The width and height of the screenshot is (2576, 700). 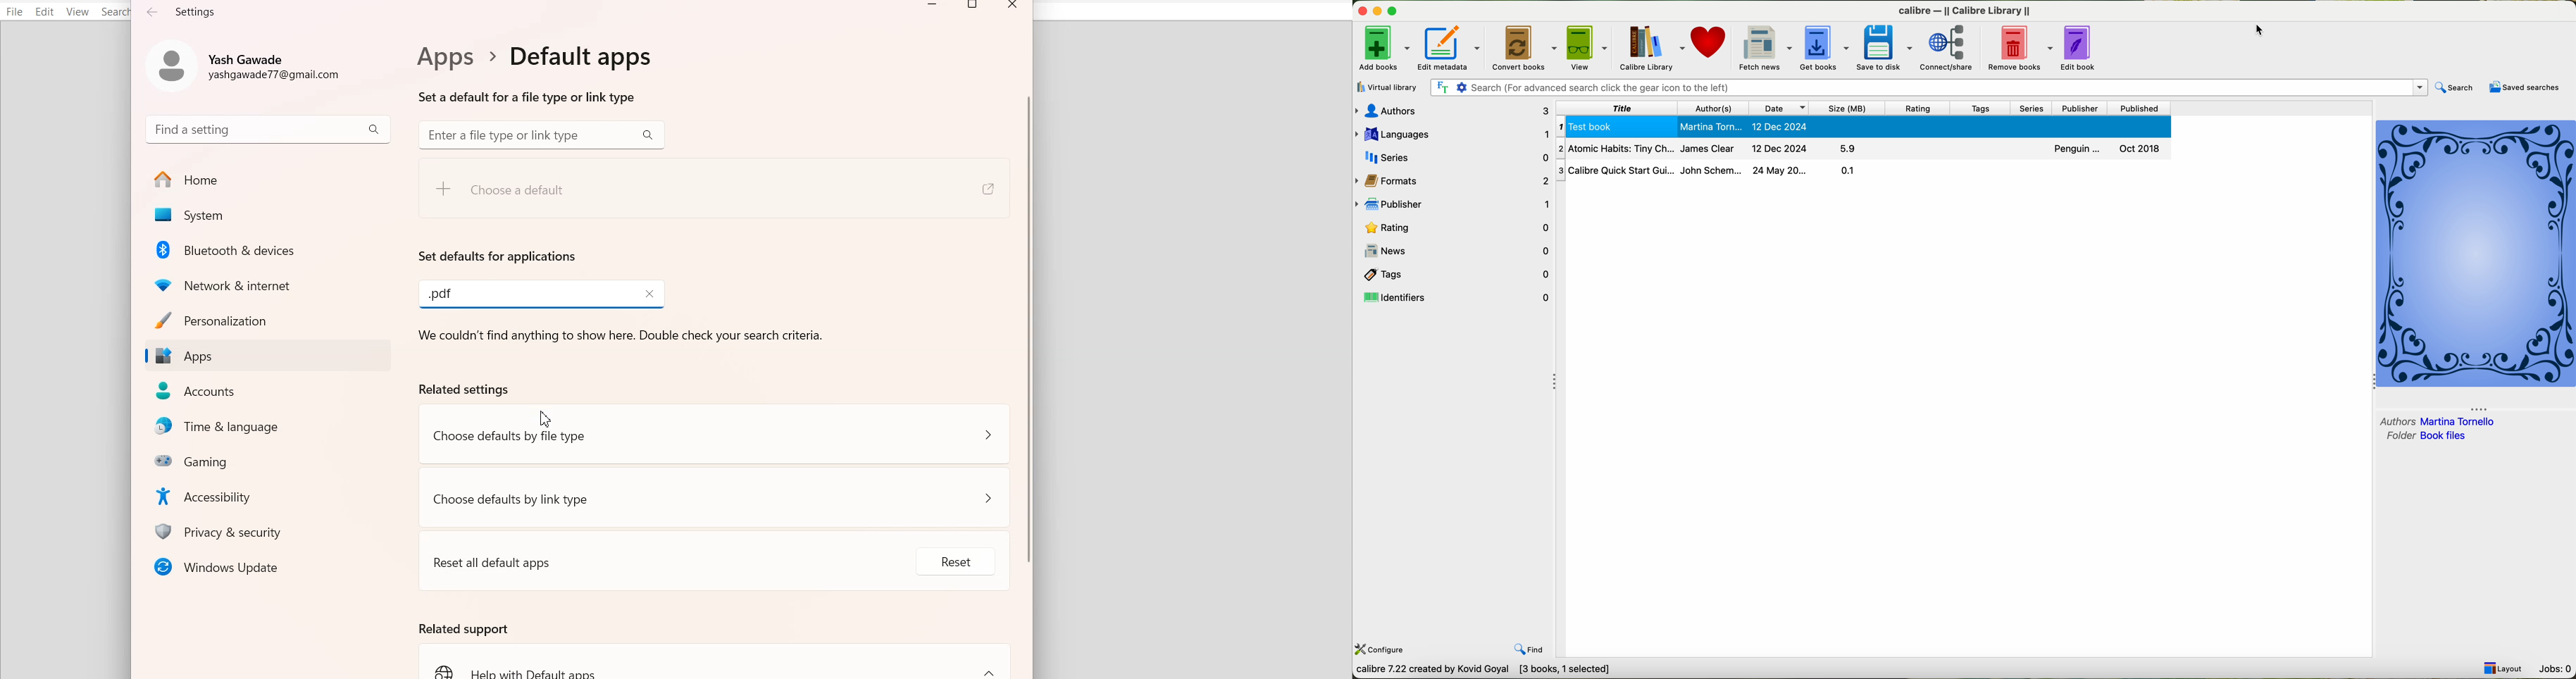 What do you see at coordinates (1848, 108) in the screenshot?
I see `size` at bounding box center [1848, 108].